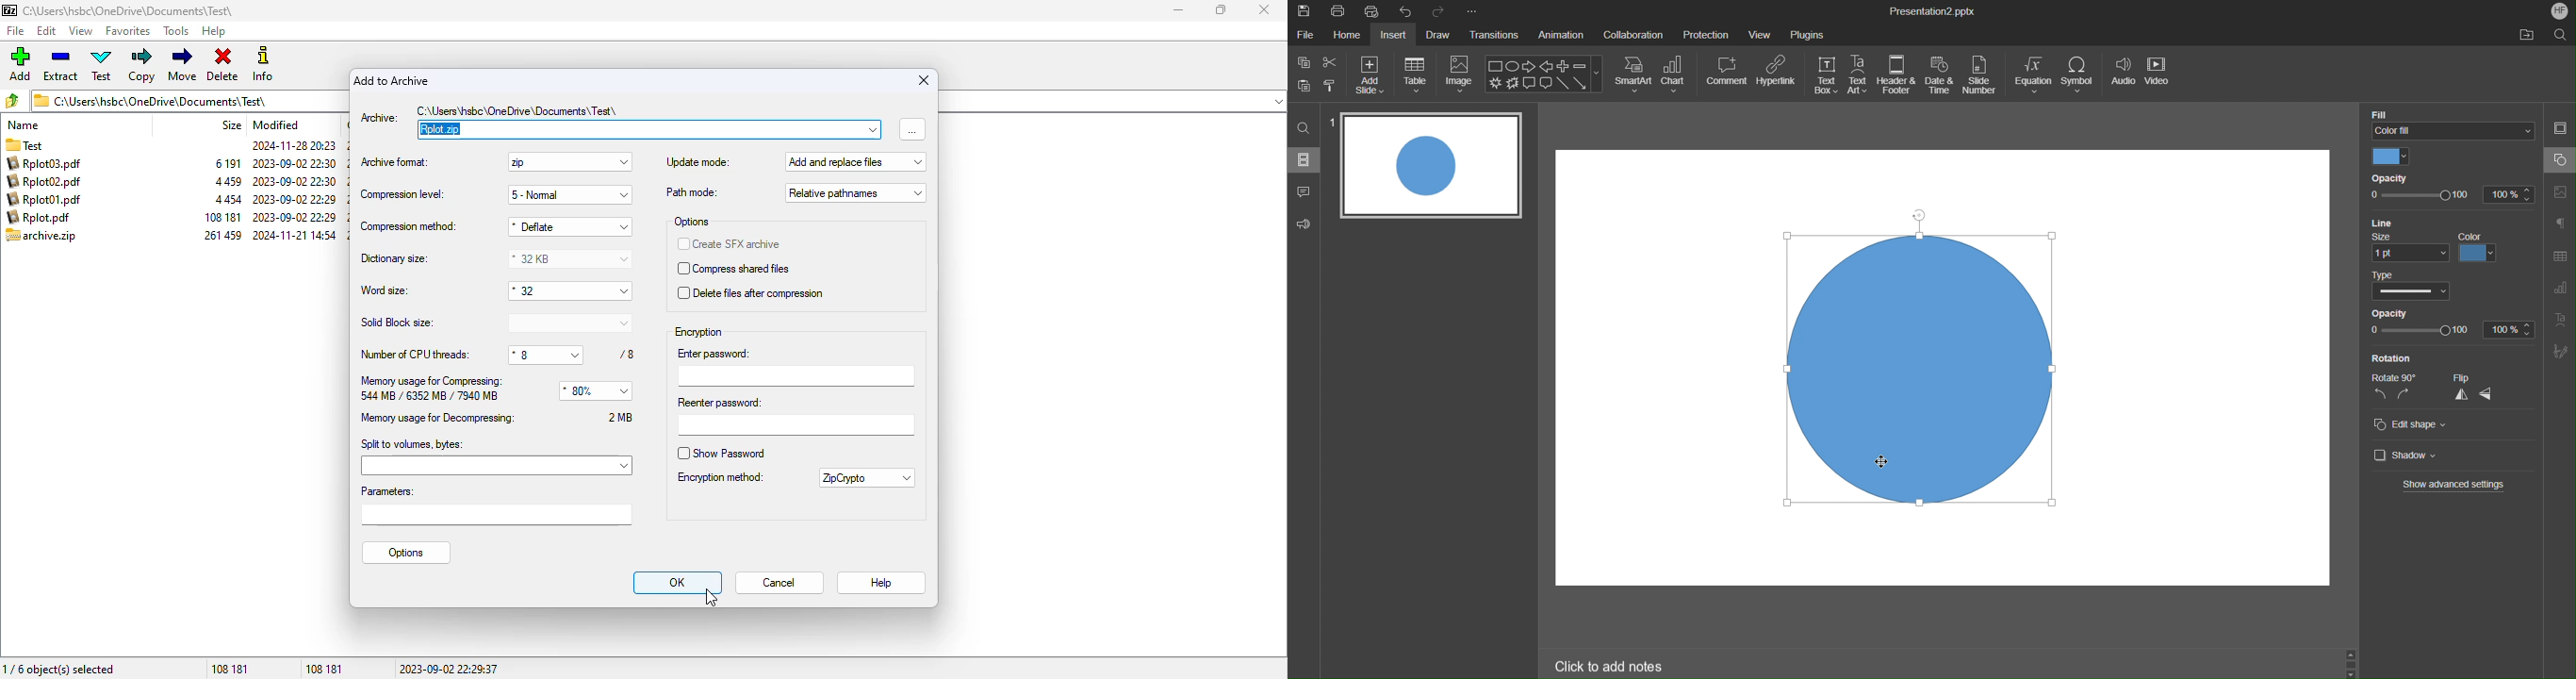 This screenshot has width=2576, height=700. Describe the element at coordinates (1460, 75) in the screenshot. I see `Image` at that location.